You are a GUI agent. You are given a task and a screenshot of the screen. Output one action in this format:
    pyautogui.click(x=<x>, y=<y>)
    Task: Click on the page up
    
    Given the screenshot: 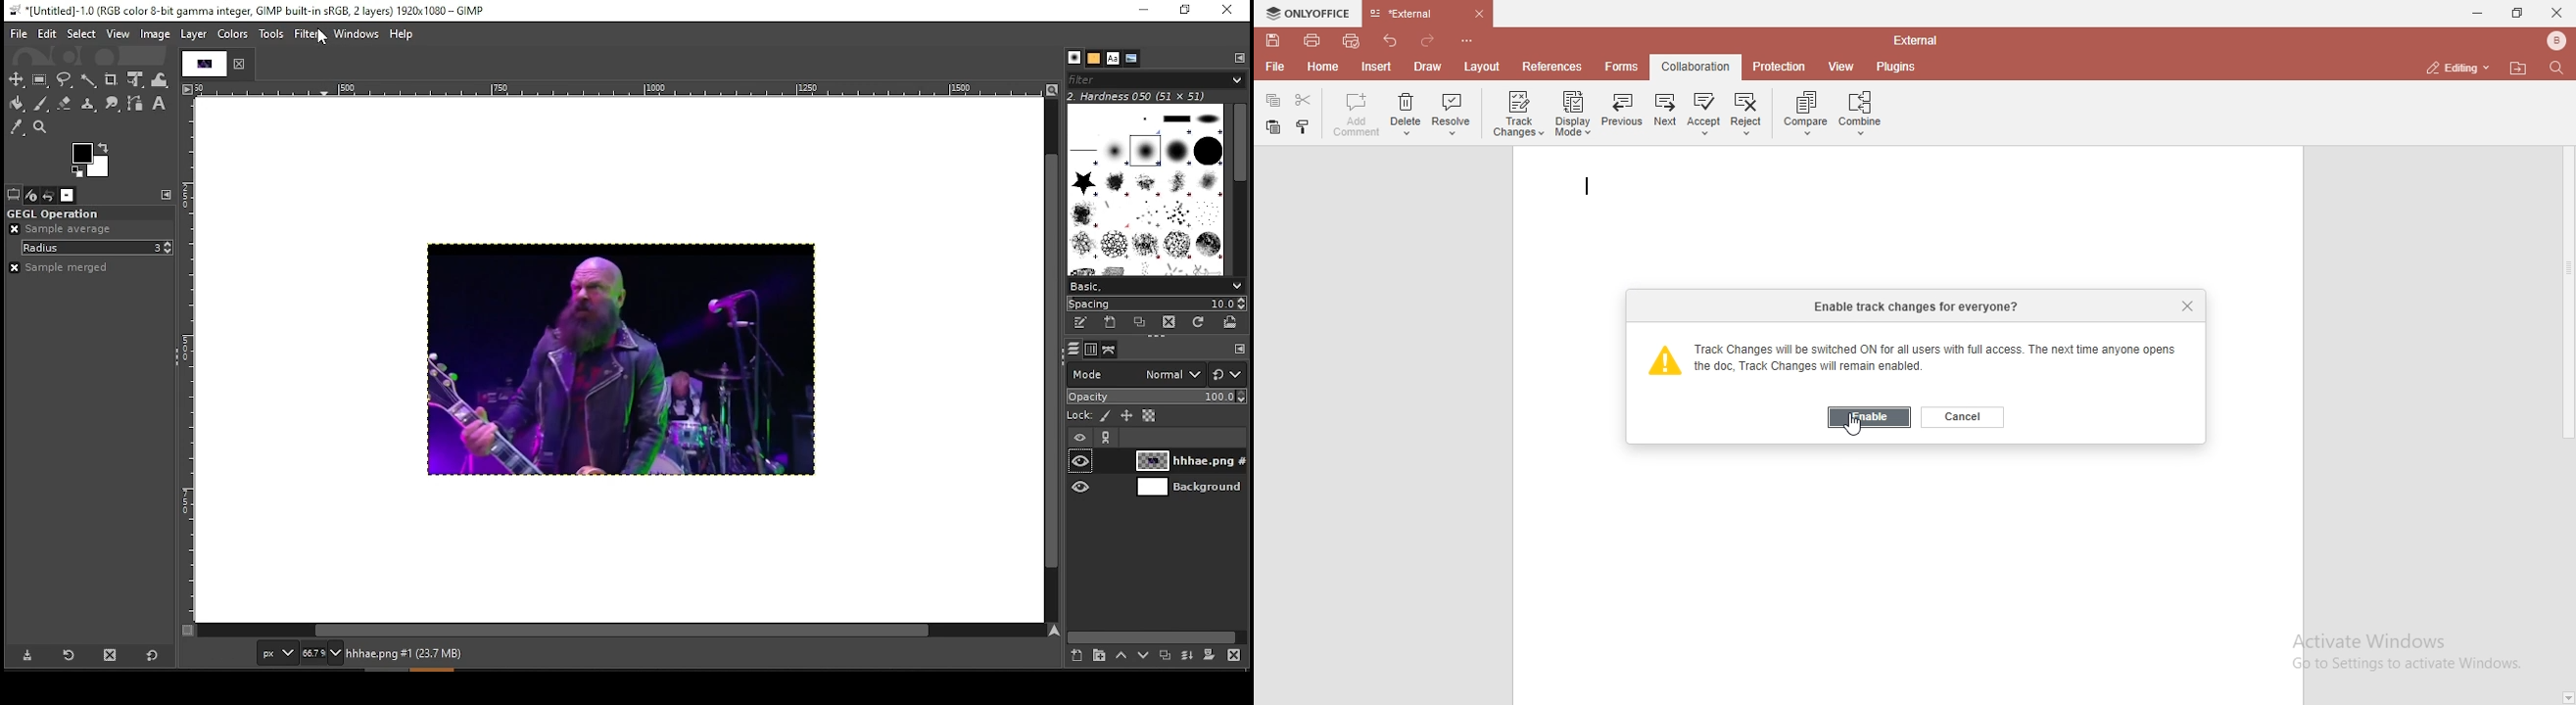 What is the action you would take?
    pyautogui.click(x=2568, y=89)
    